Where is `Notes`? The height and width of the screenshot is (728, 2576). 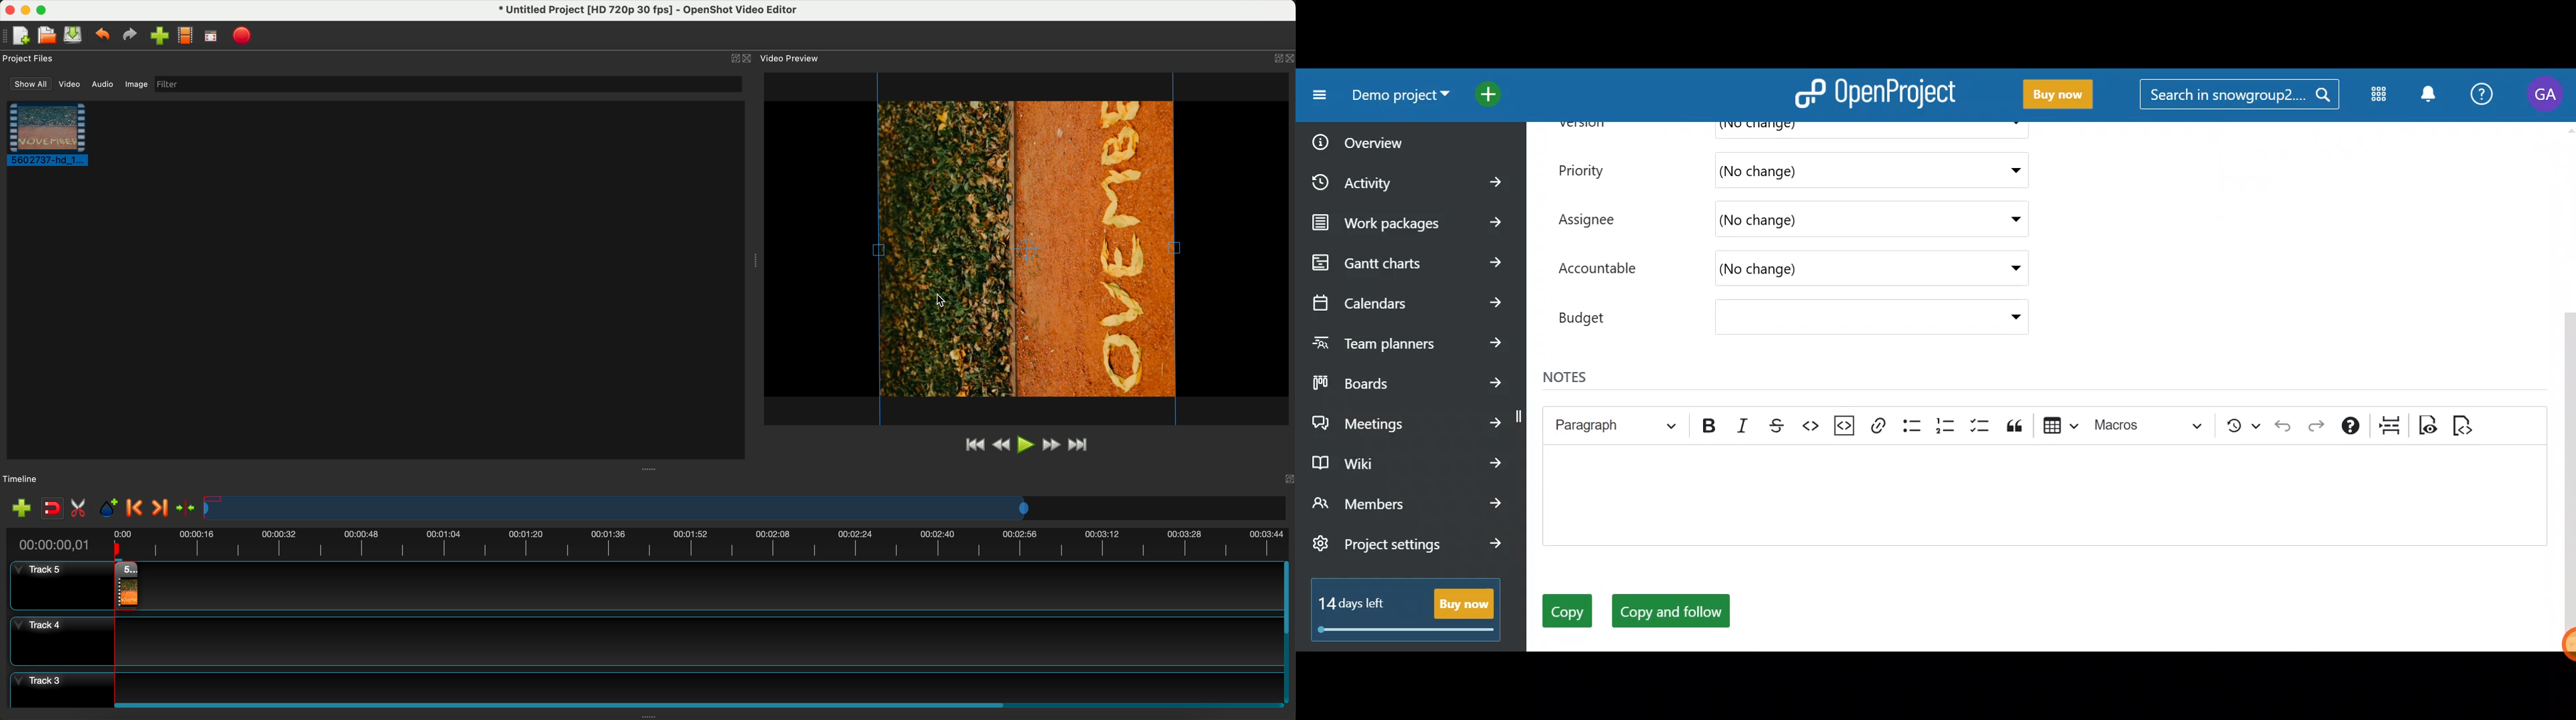 Notes is located at coordinates (1572, 379).